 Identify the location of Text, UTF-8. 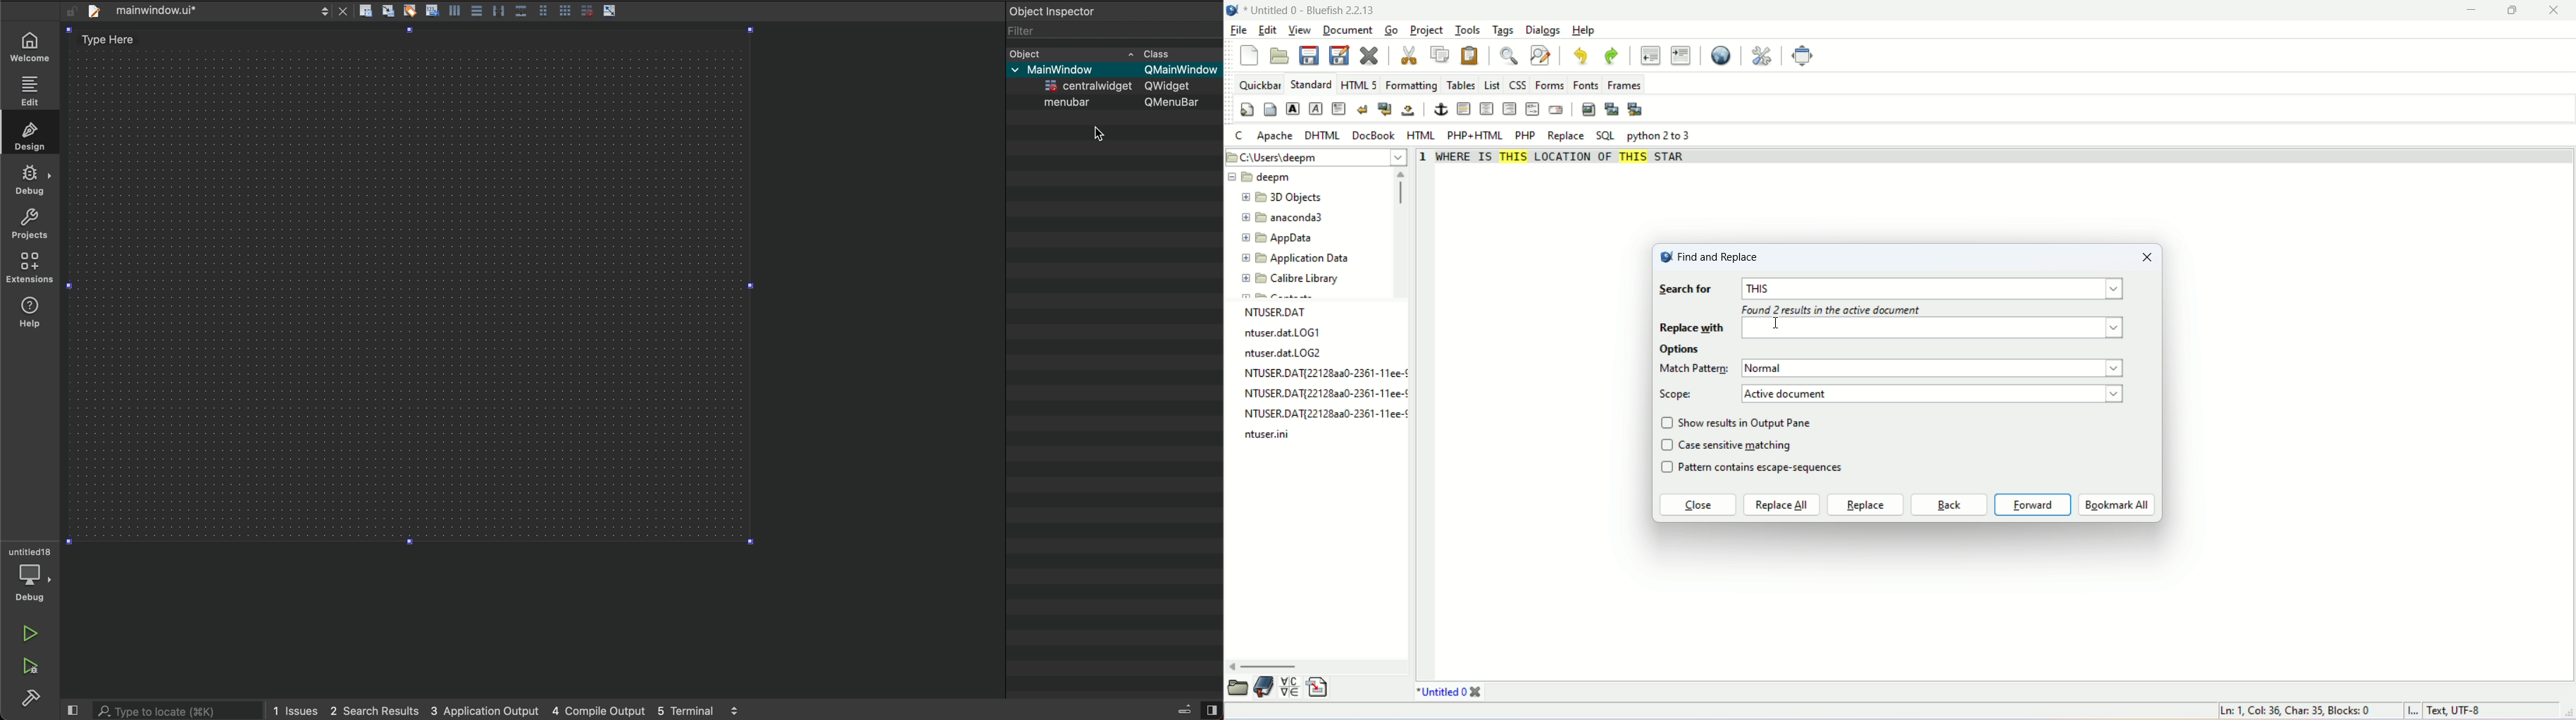
(2452, 712).